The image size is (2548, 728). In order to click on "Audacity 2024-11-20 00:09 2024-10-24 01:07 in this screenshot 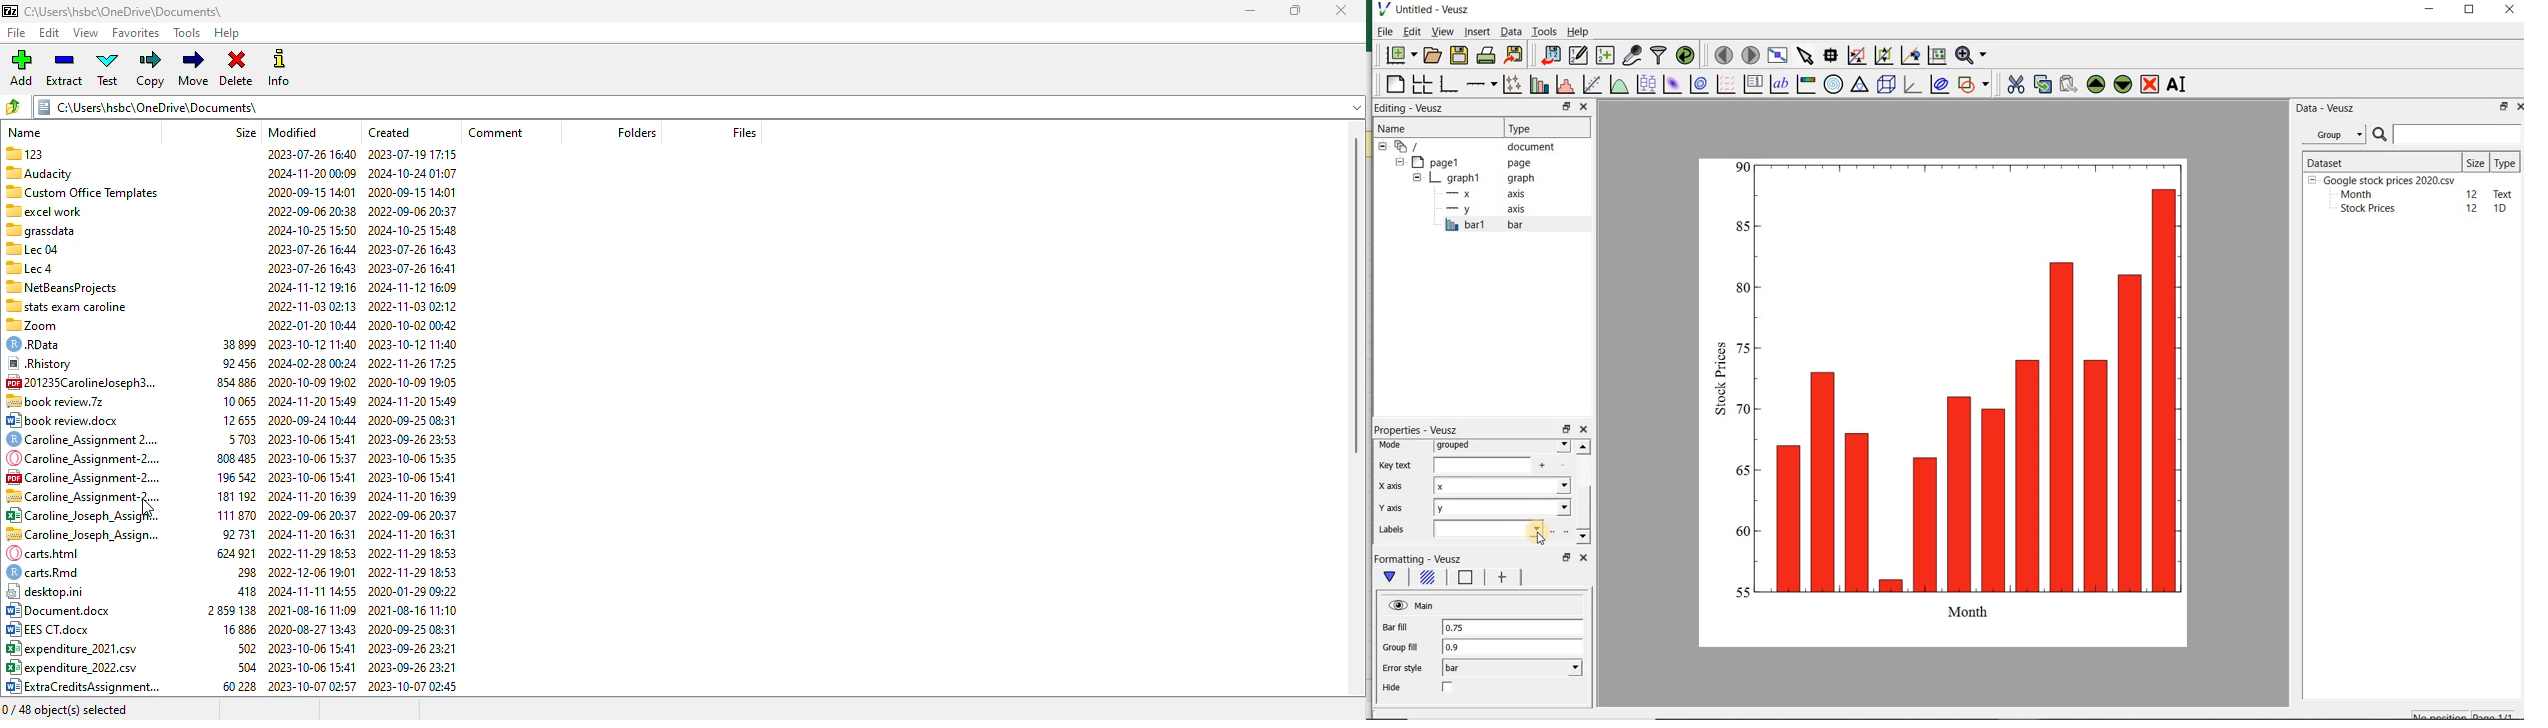, I will do `click(228, 172)`.